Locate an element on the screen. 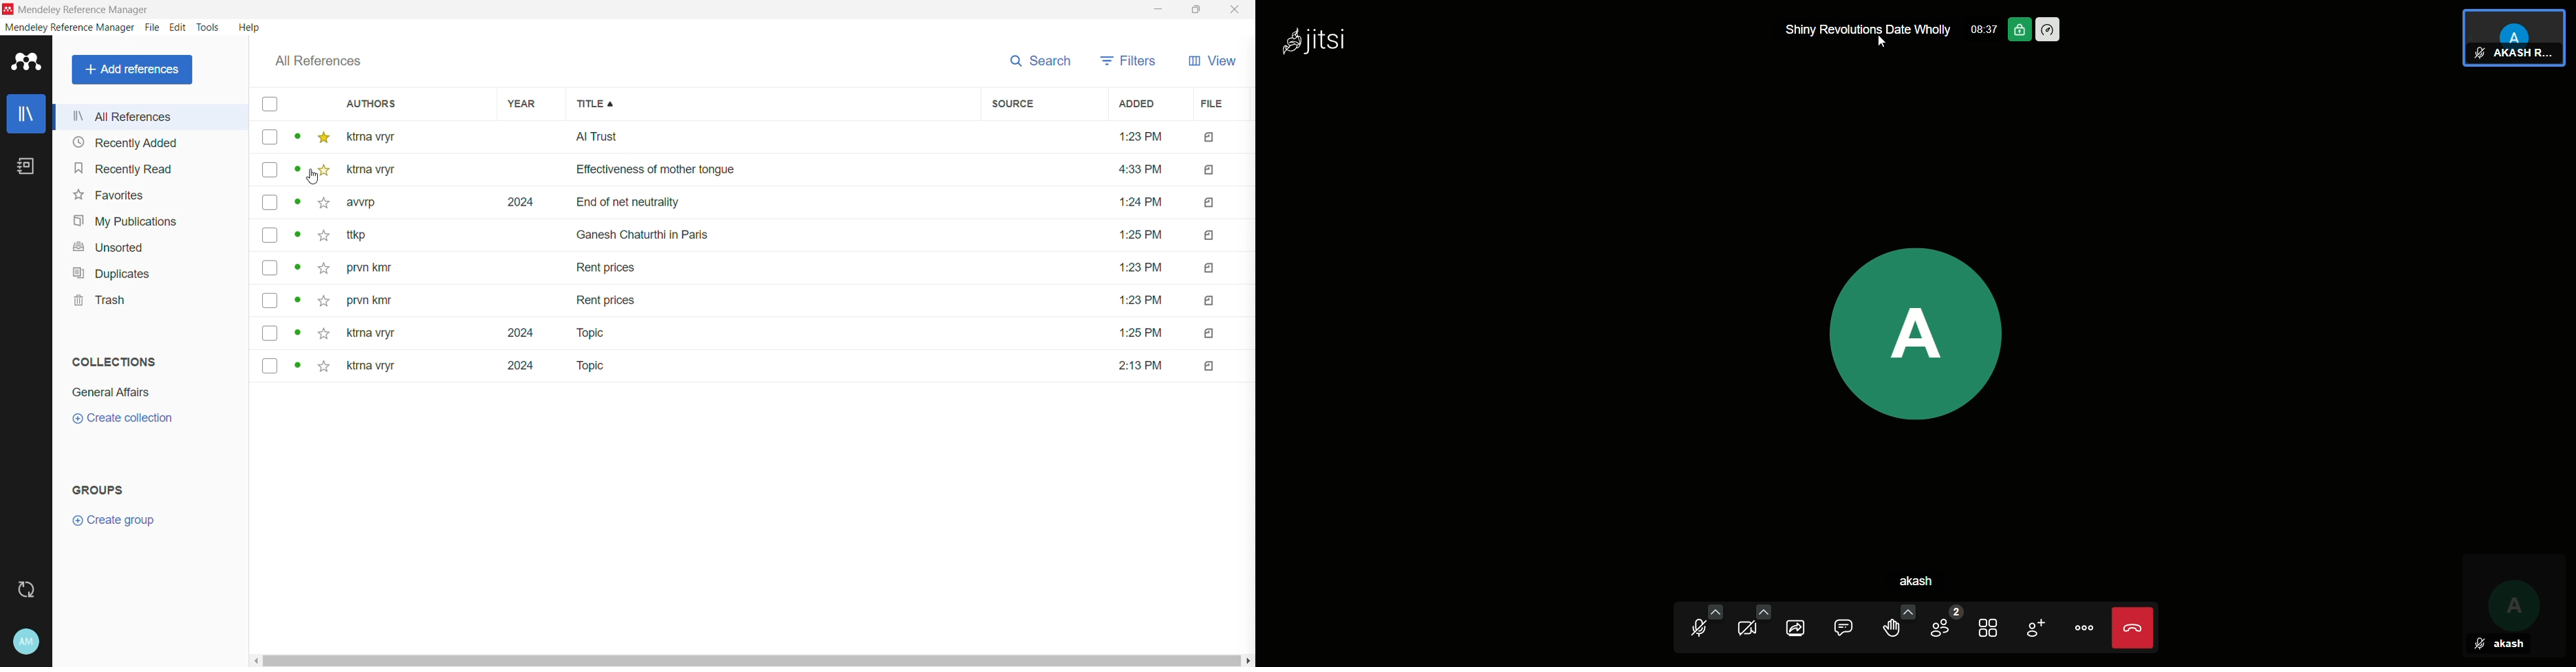 This screenshot has width=2576, height=672. box is located at coordinates (270, 235).